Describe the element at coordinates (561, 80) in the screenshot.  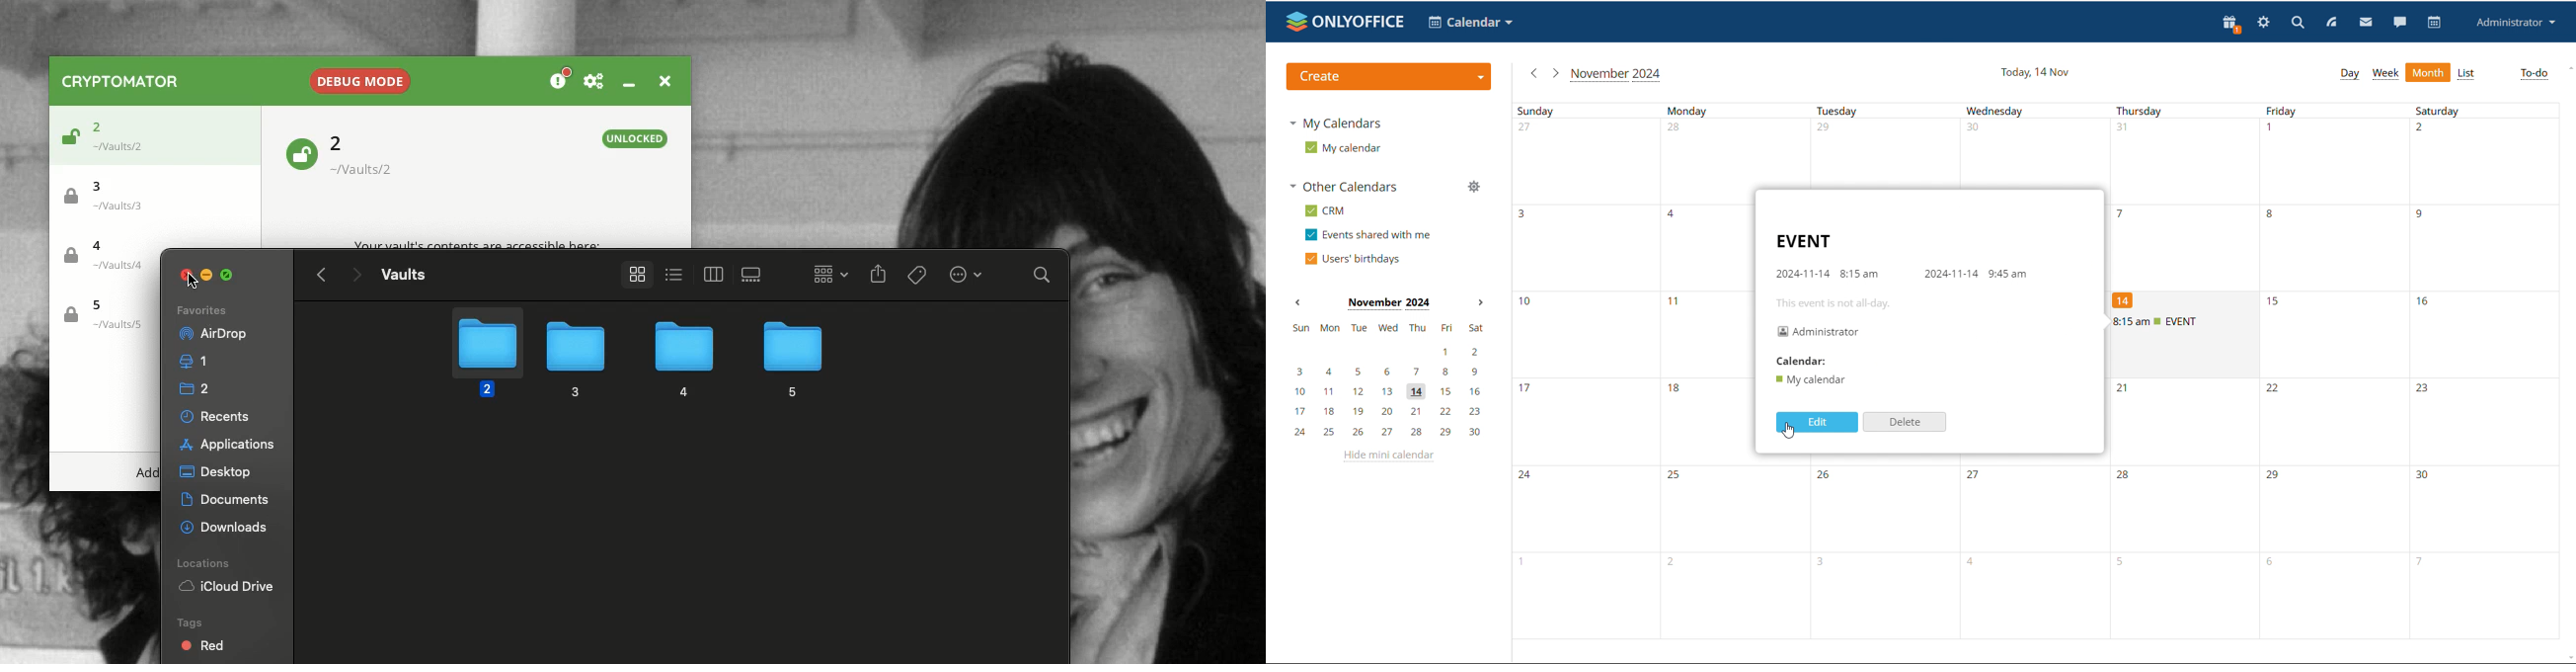
I see `Donation` at that location.